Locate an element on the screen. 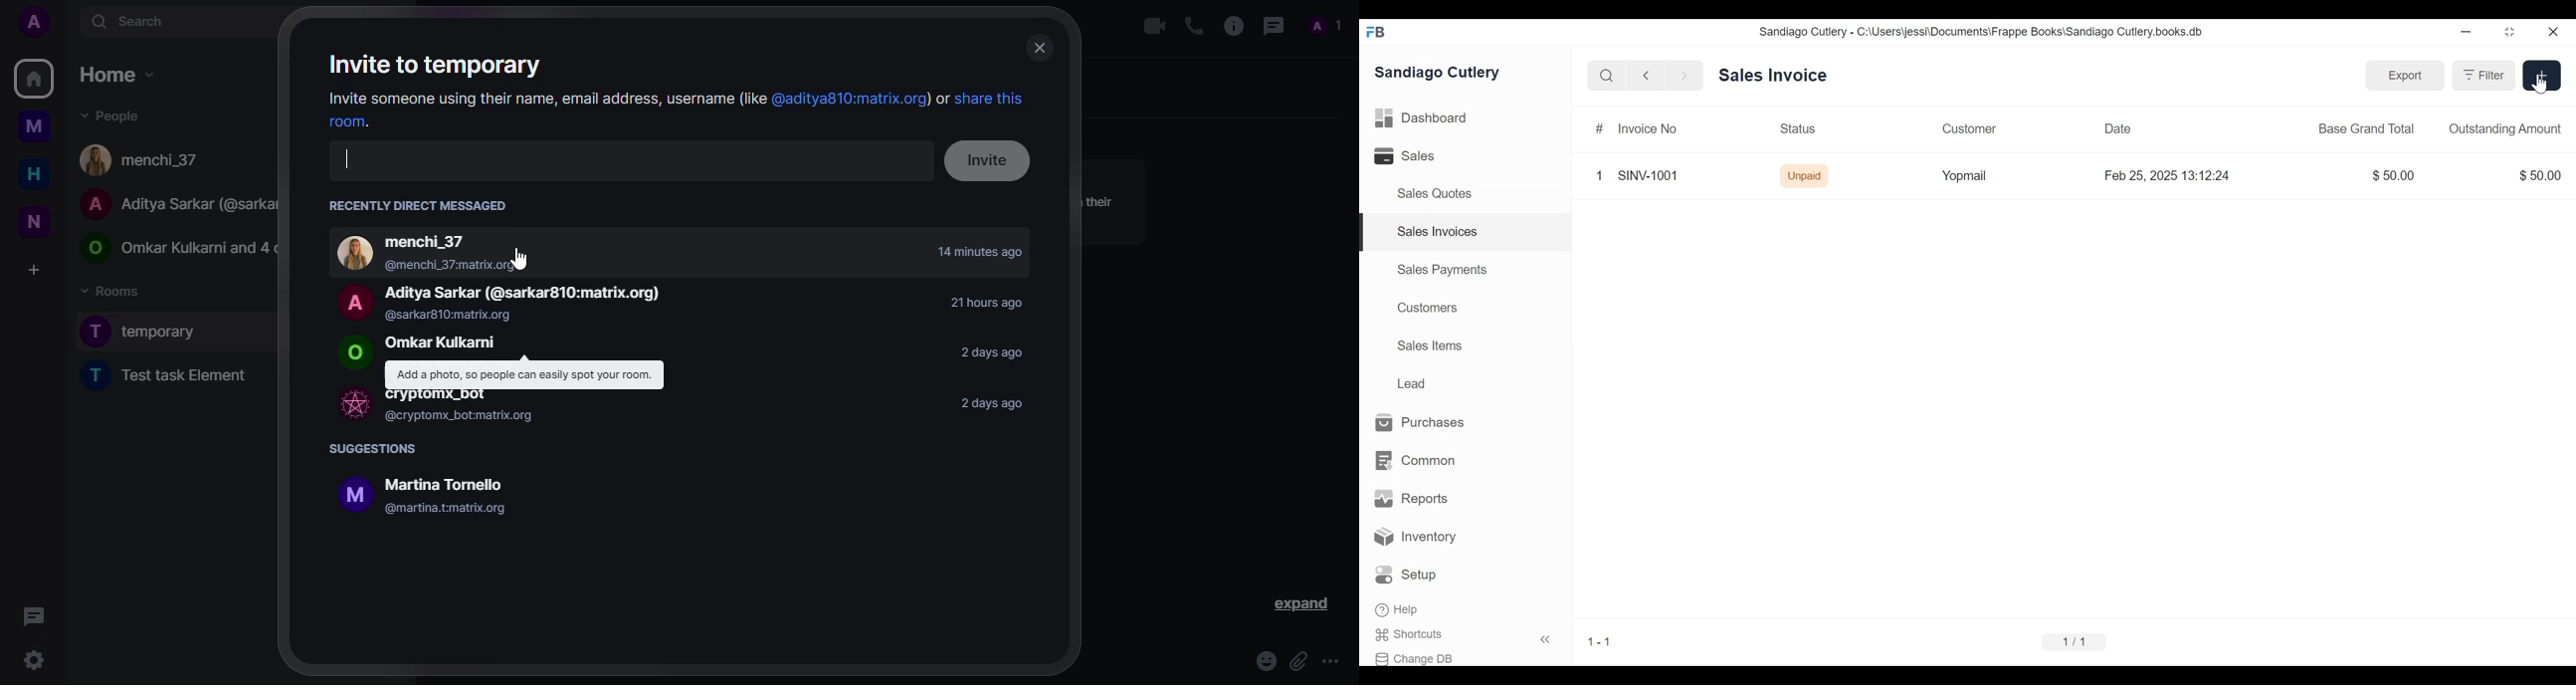  Unpaid is located at coordinates (1801, 177).